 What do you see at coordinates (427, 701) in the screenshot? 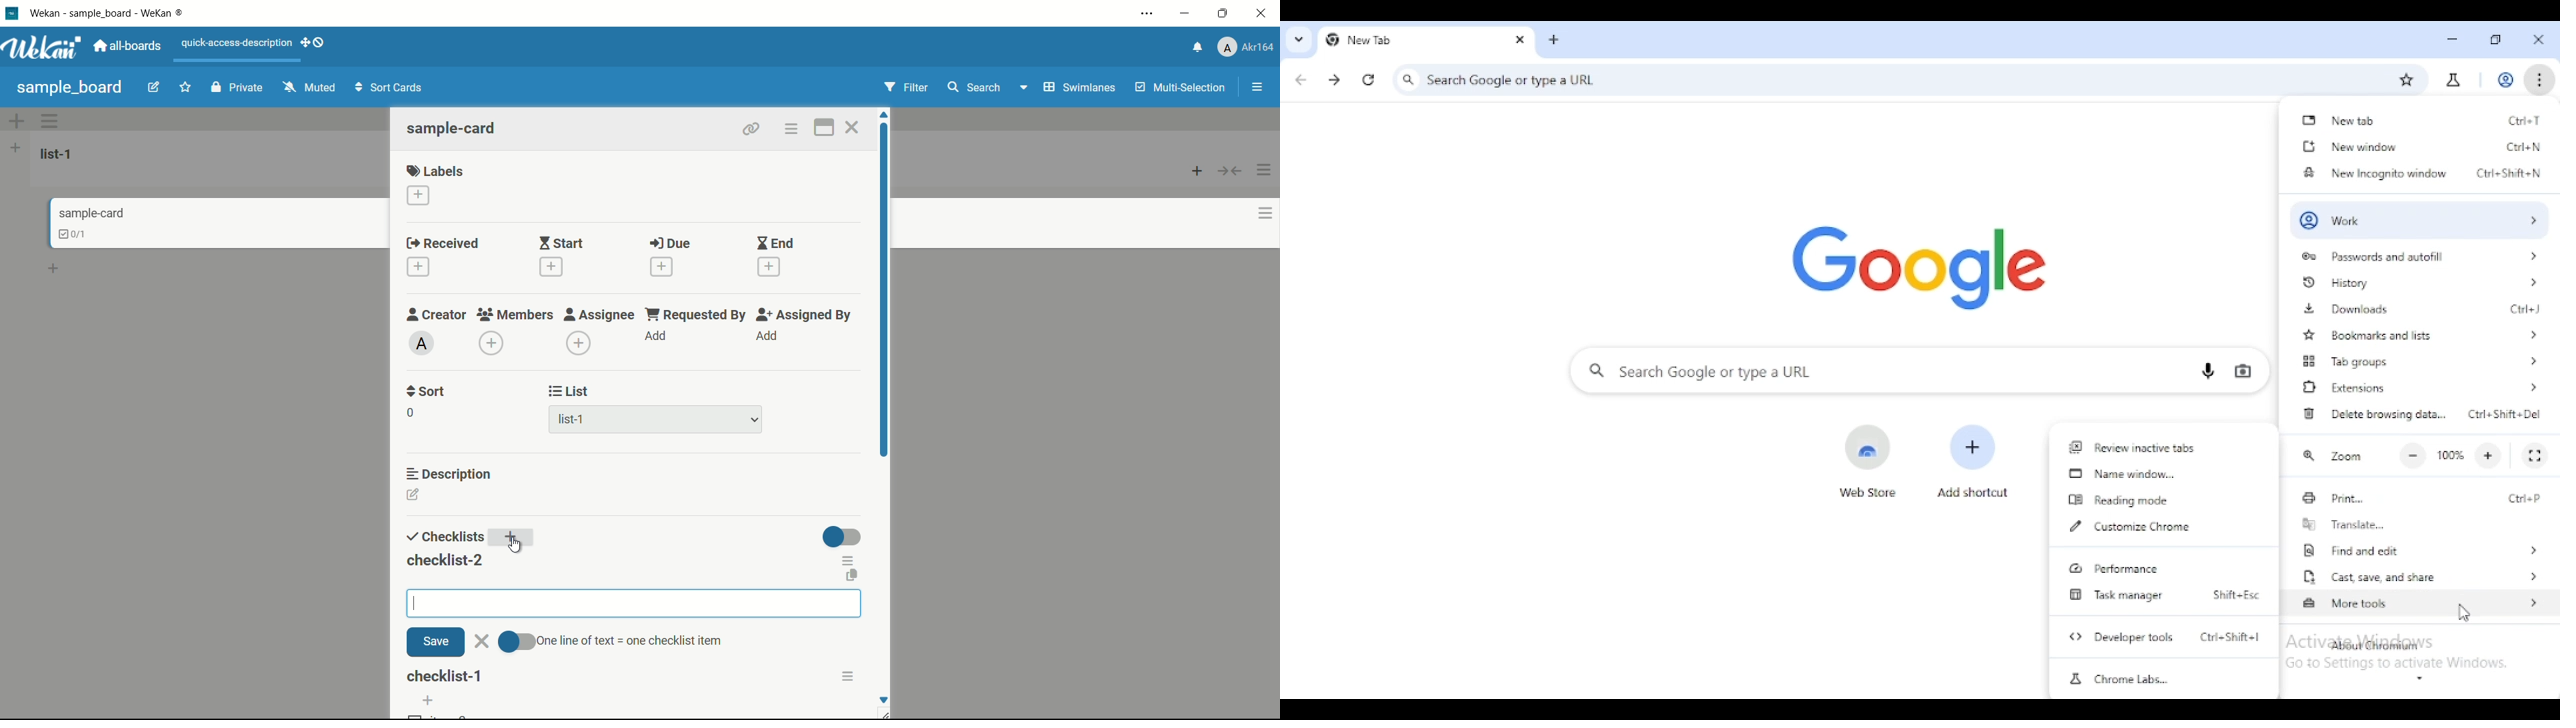
I see `add` at bounding box center [427, 701].